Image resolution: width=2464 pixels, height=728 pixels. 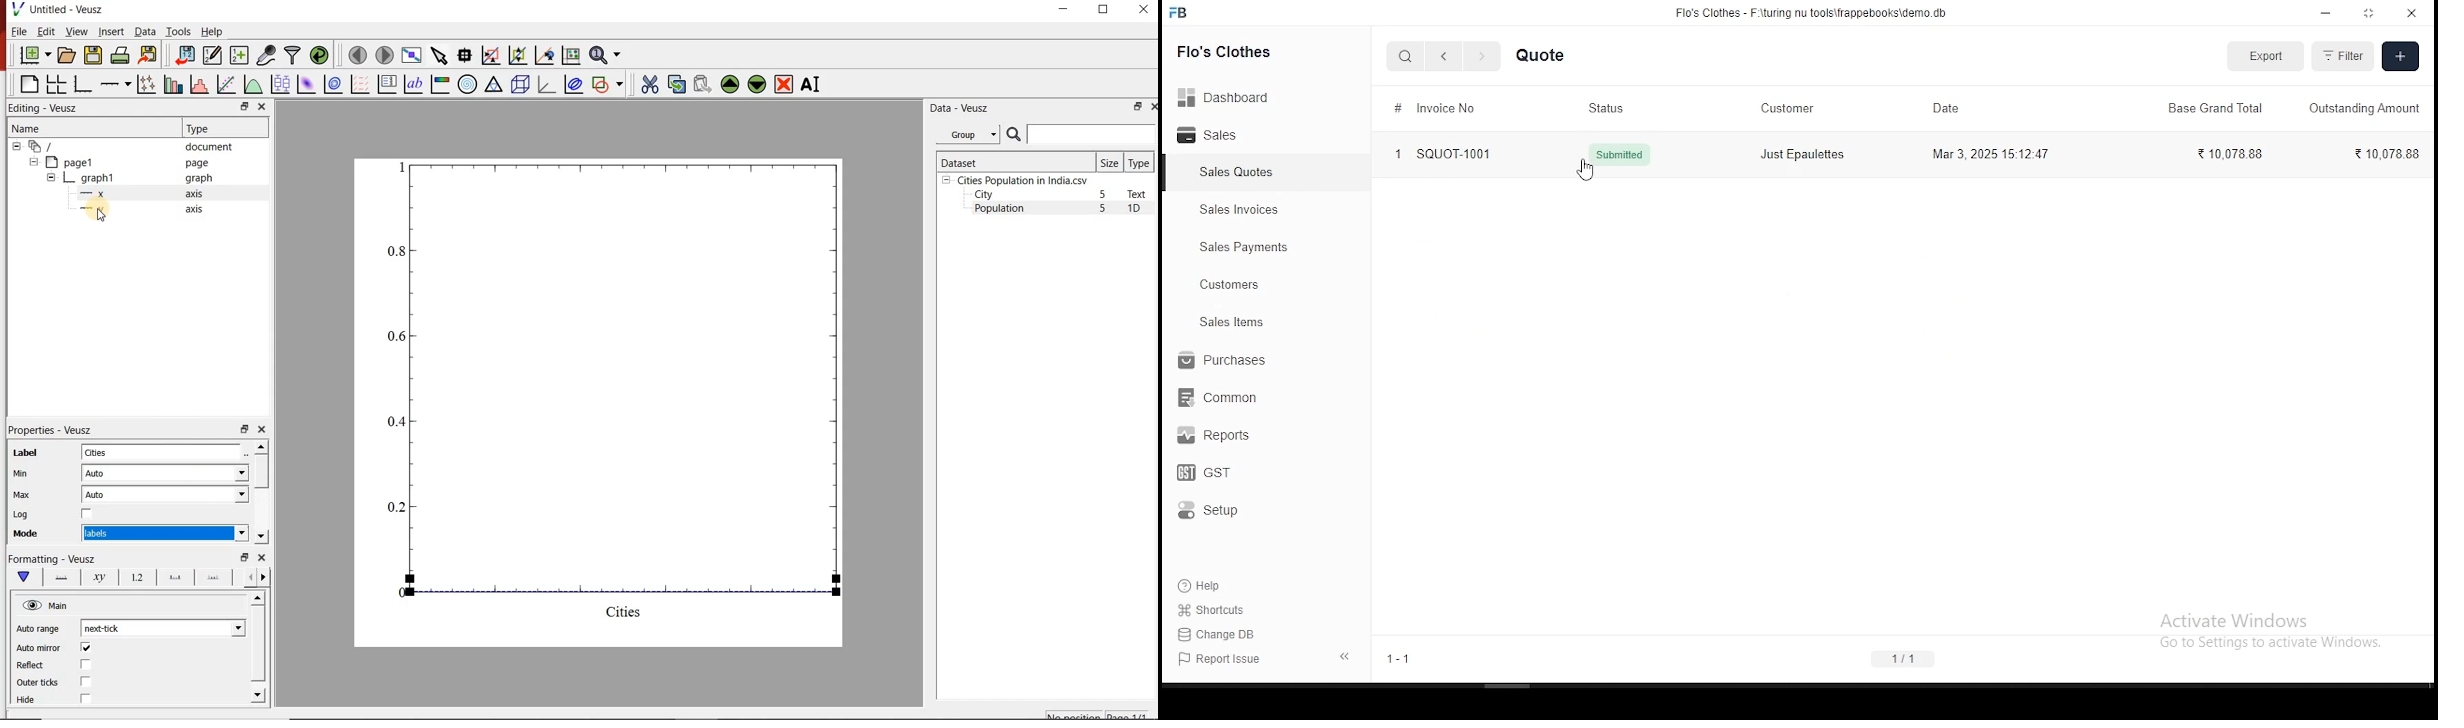 What do you see at coordinates (1224, 511) in the screenshot?
I see `setup` at bounding box center [1224, 511].